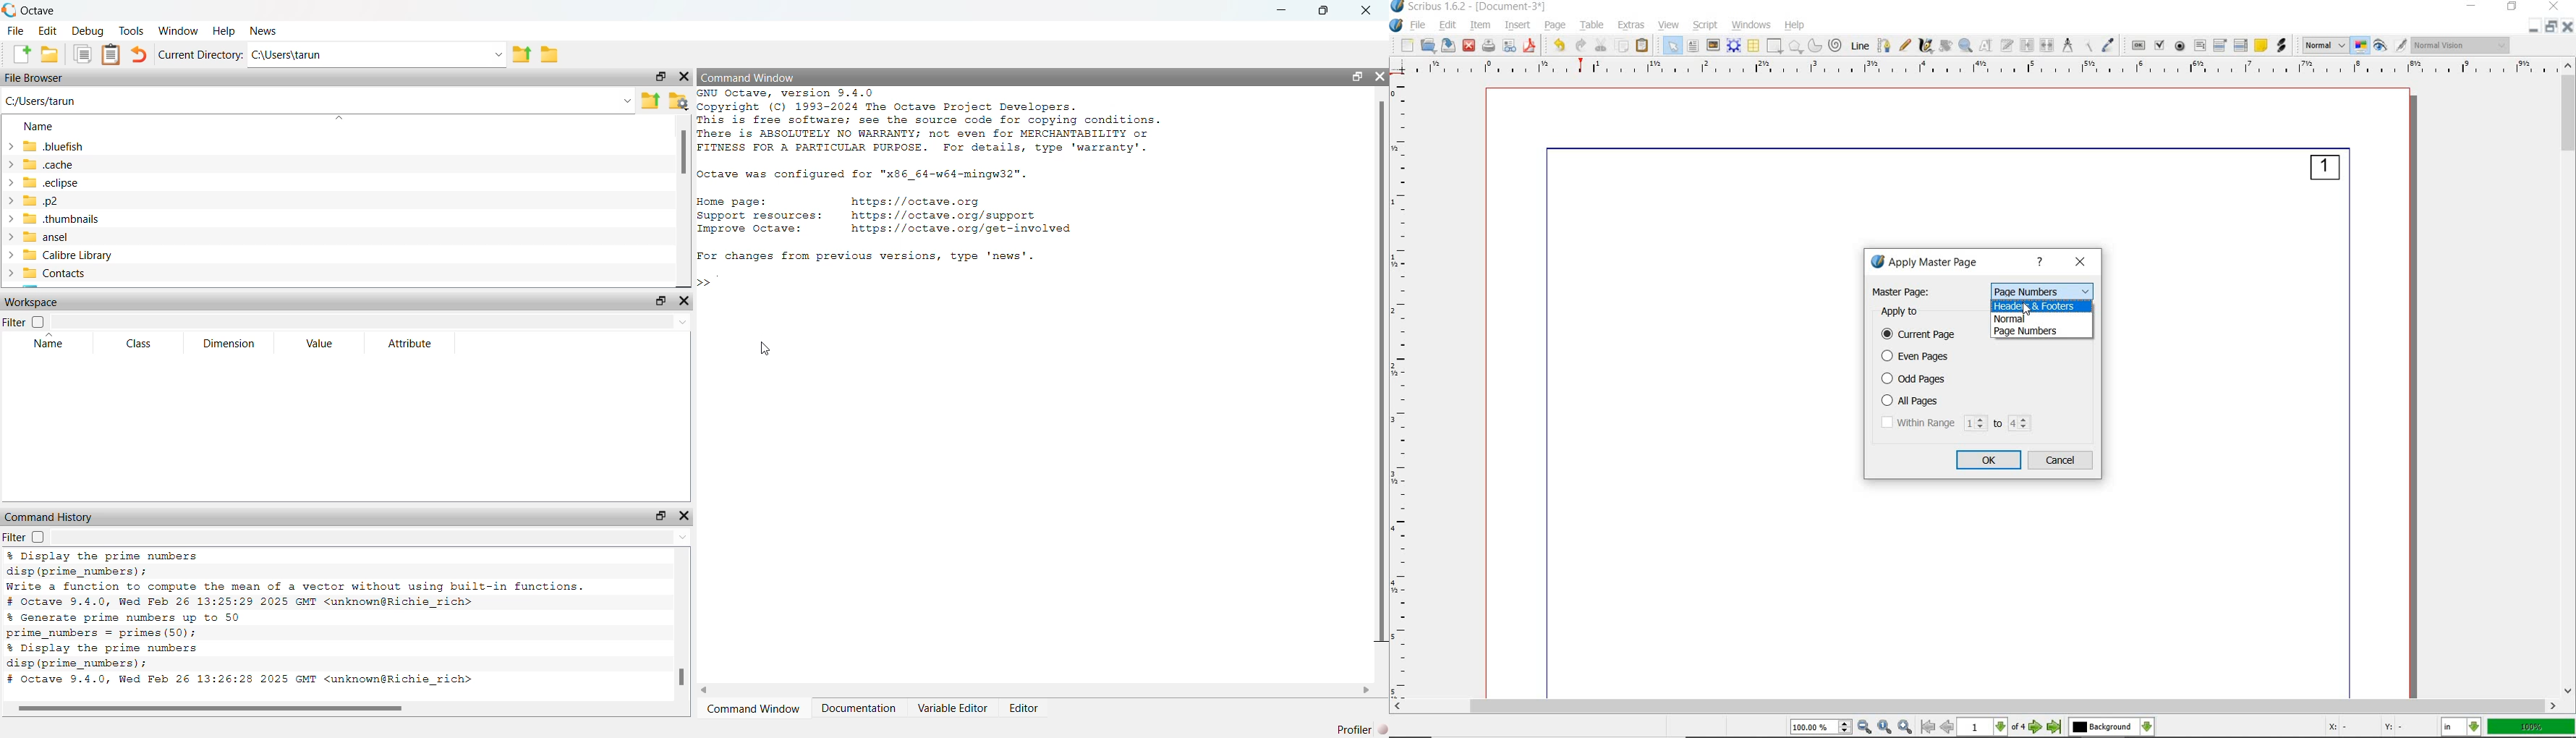 The height and width of the screenshot is (756, 2576). What do you see at coordinates (138, 54) in the screenshot?
I see `undo` at bounding box center [138, 54].